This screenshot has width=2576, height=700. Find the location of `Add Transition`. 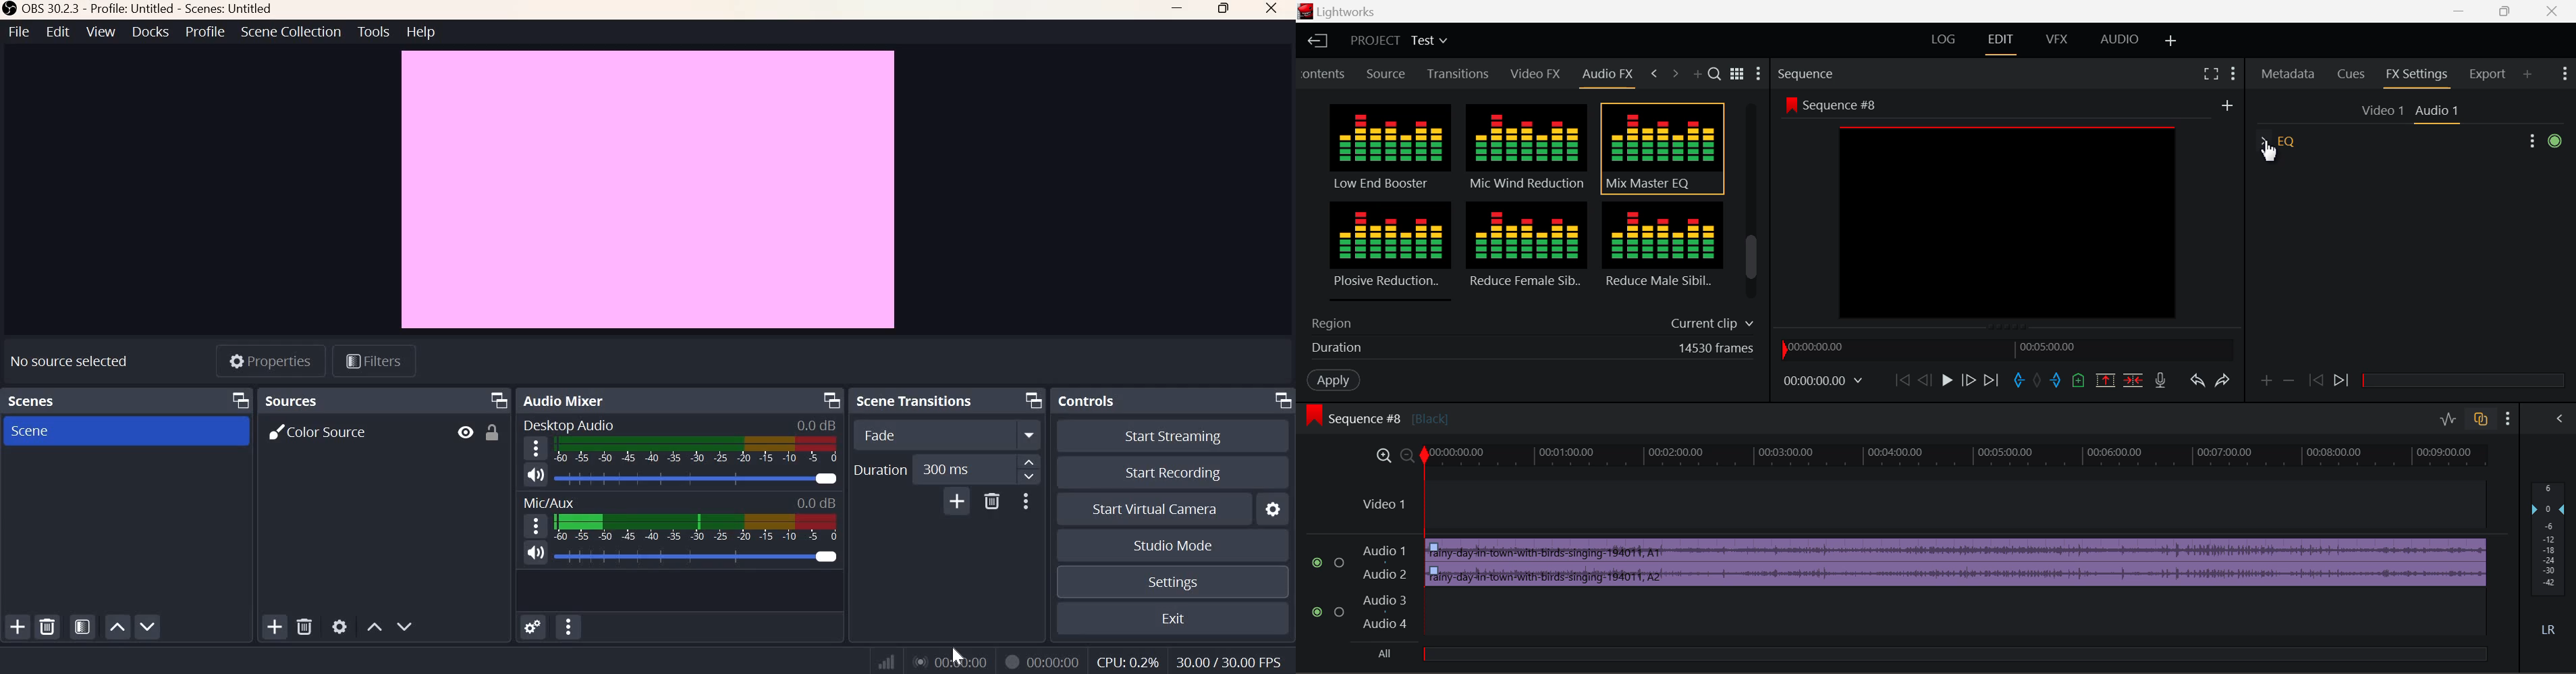

Add Transition is located at coordinates (956, 502).